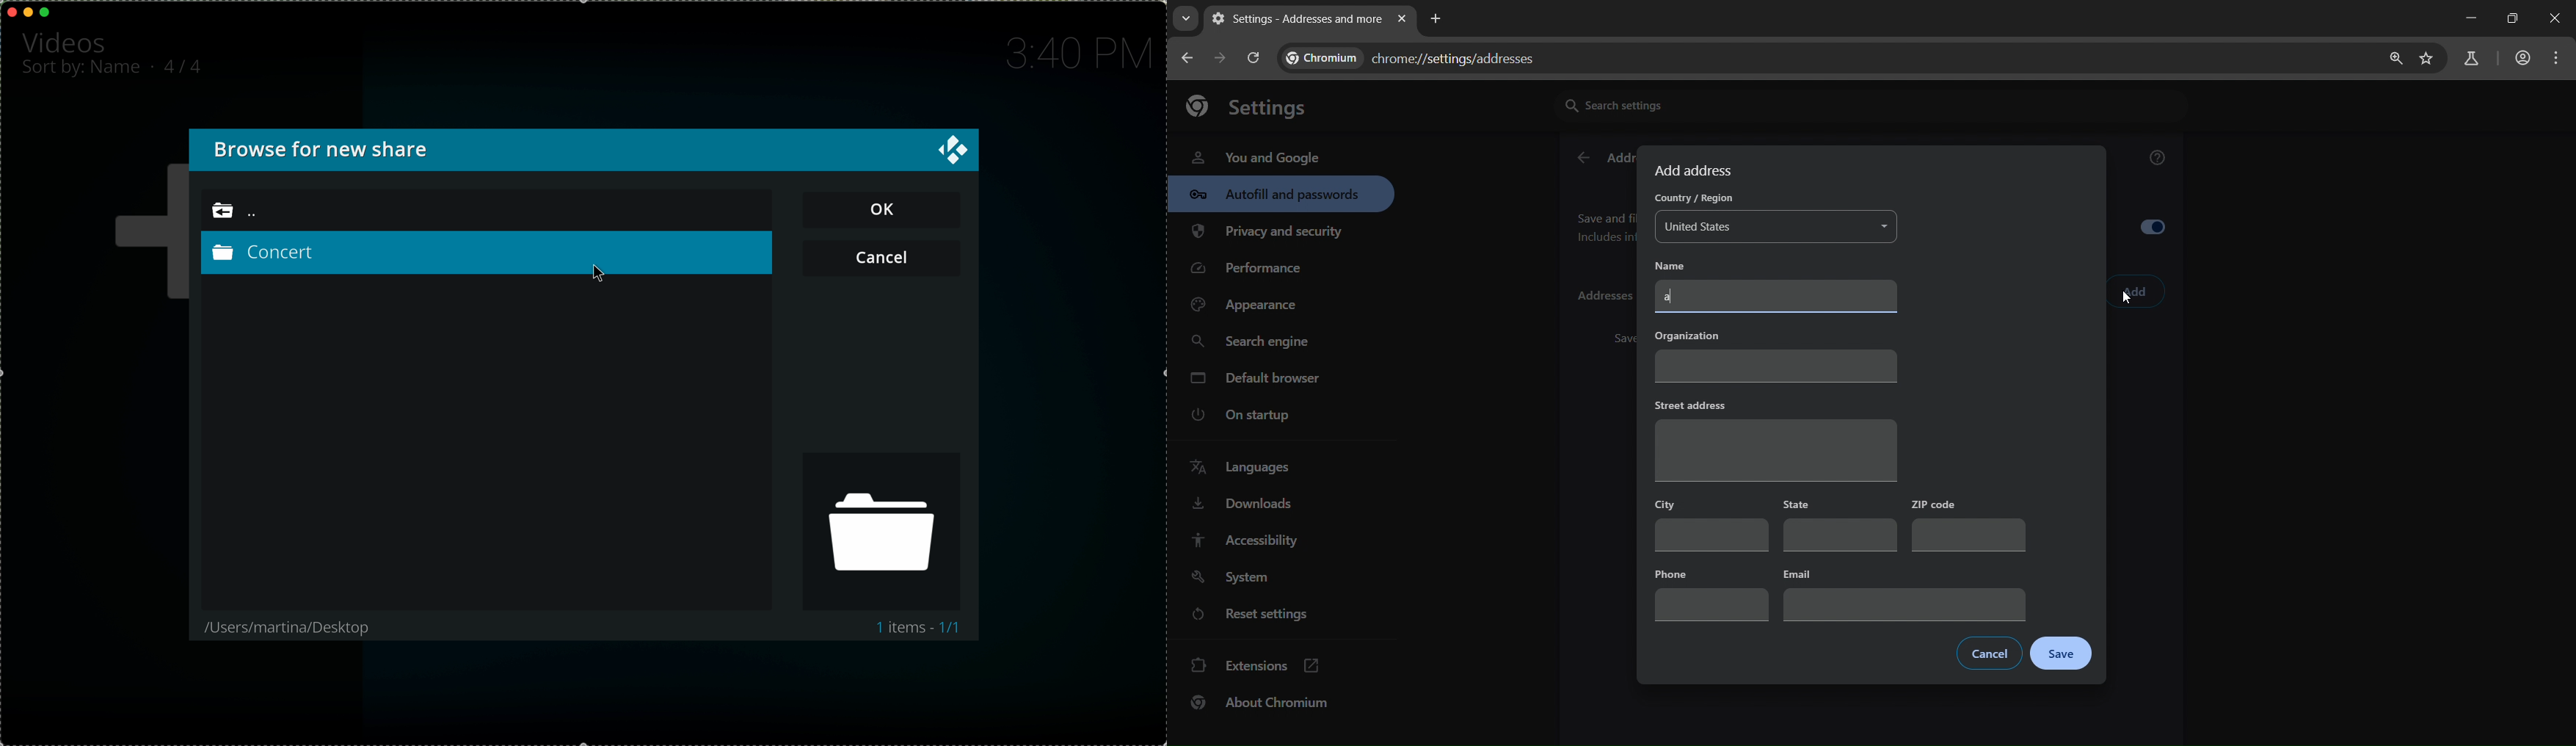  Describe the element at coordinates (155, 66) in the screenshot. I see `.` at that location.